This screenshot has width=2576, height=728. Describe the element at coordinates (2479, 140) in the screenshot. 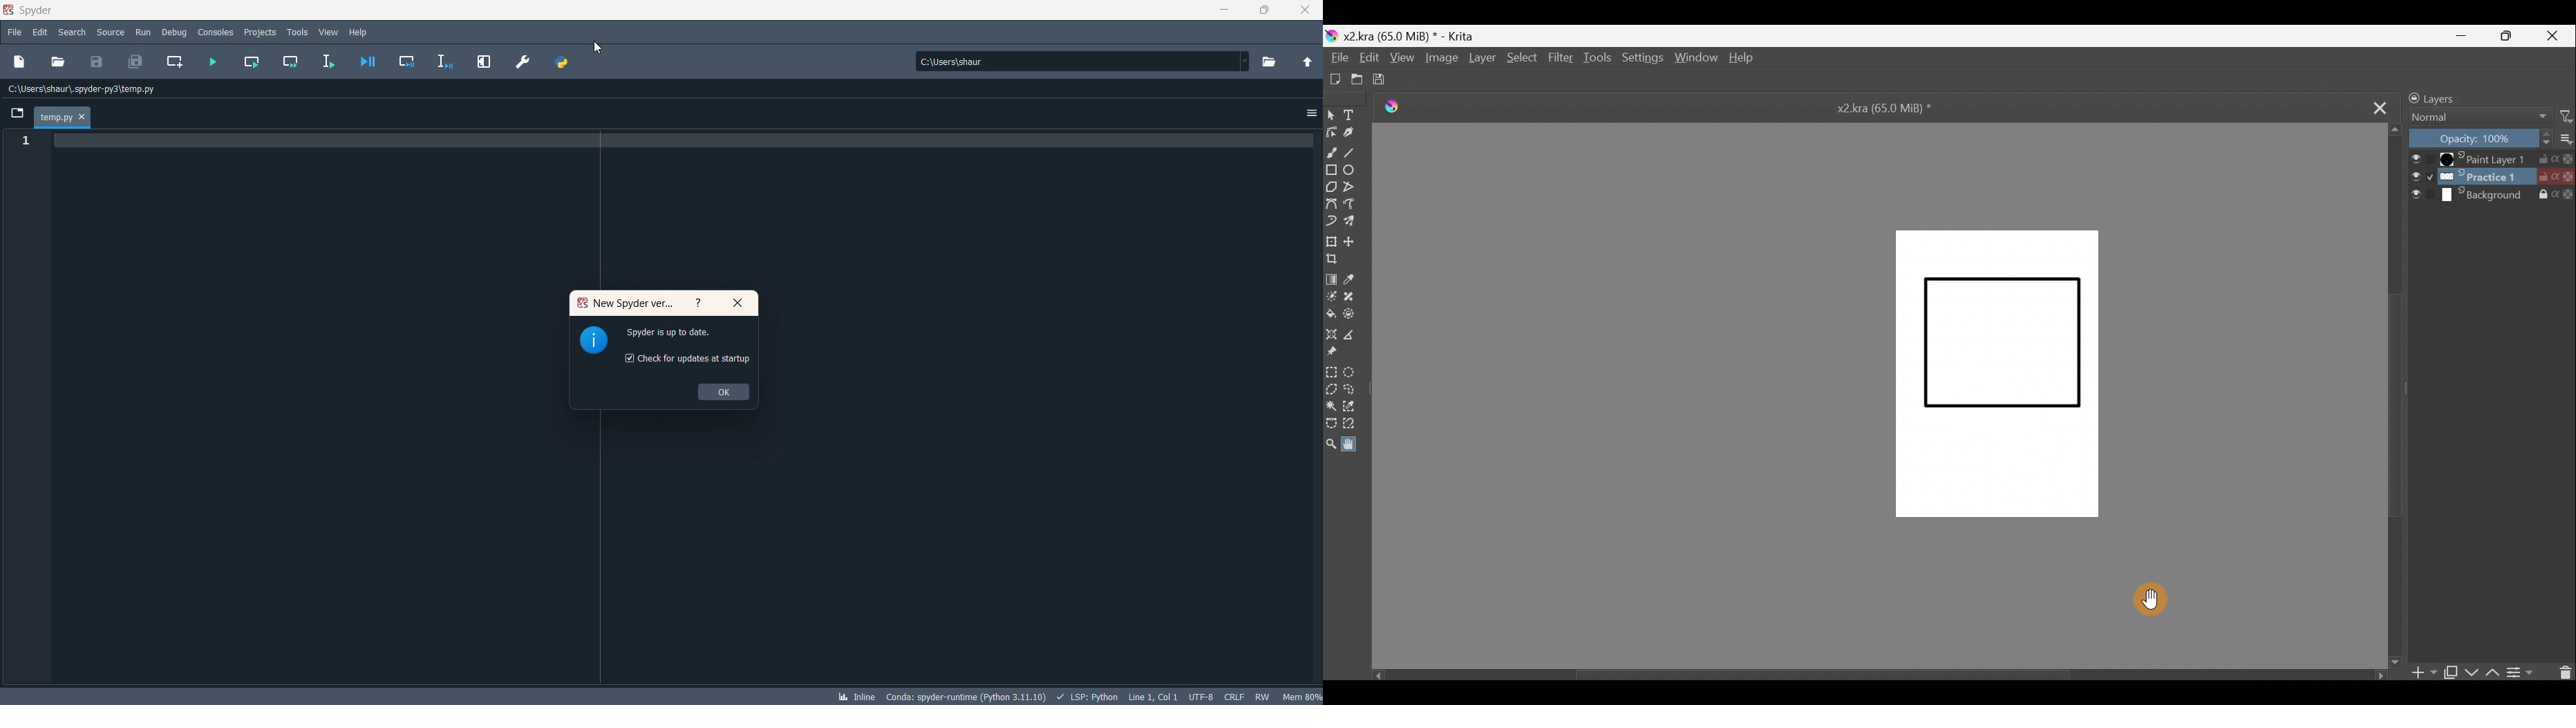

I see `Layer Opacity` at that location.